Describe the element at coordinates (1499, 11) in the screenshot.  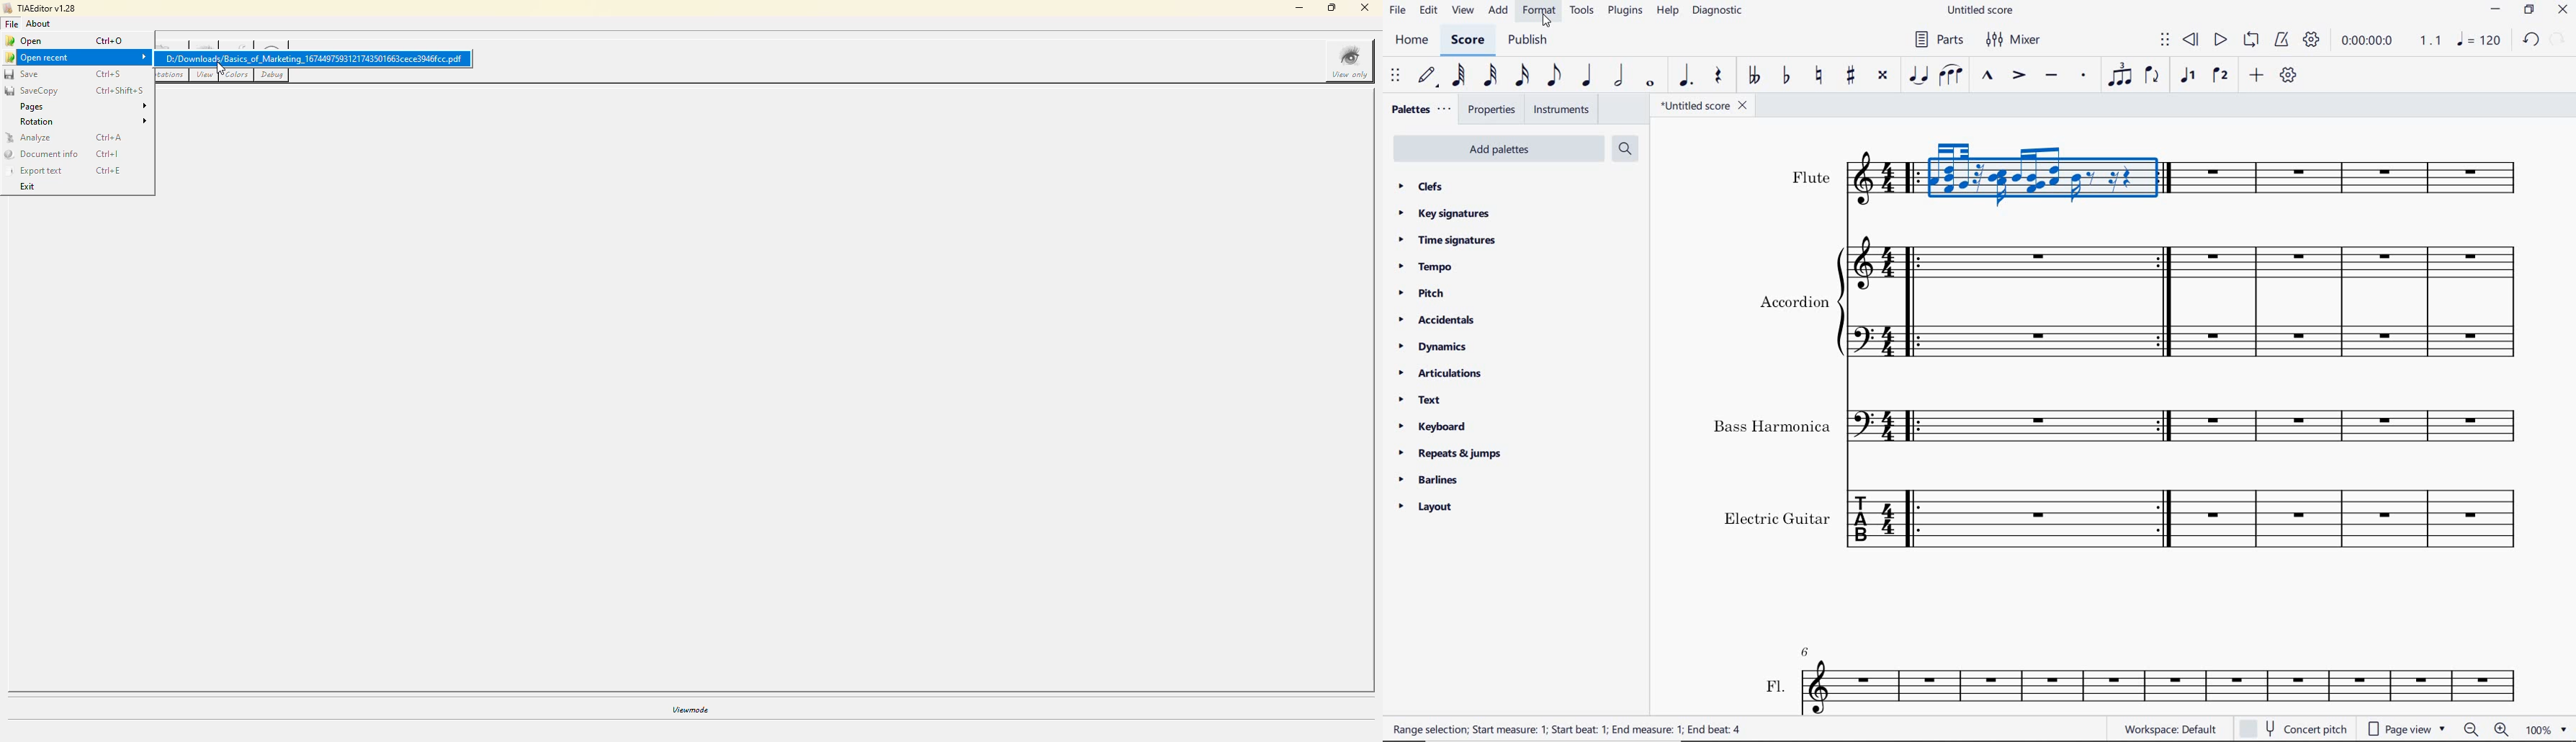
I see `add` at that location.